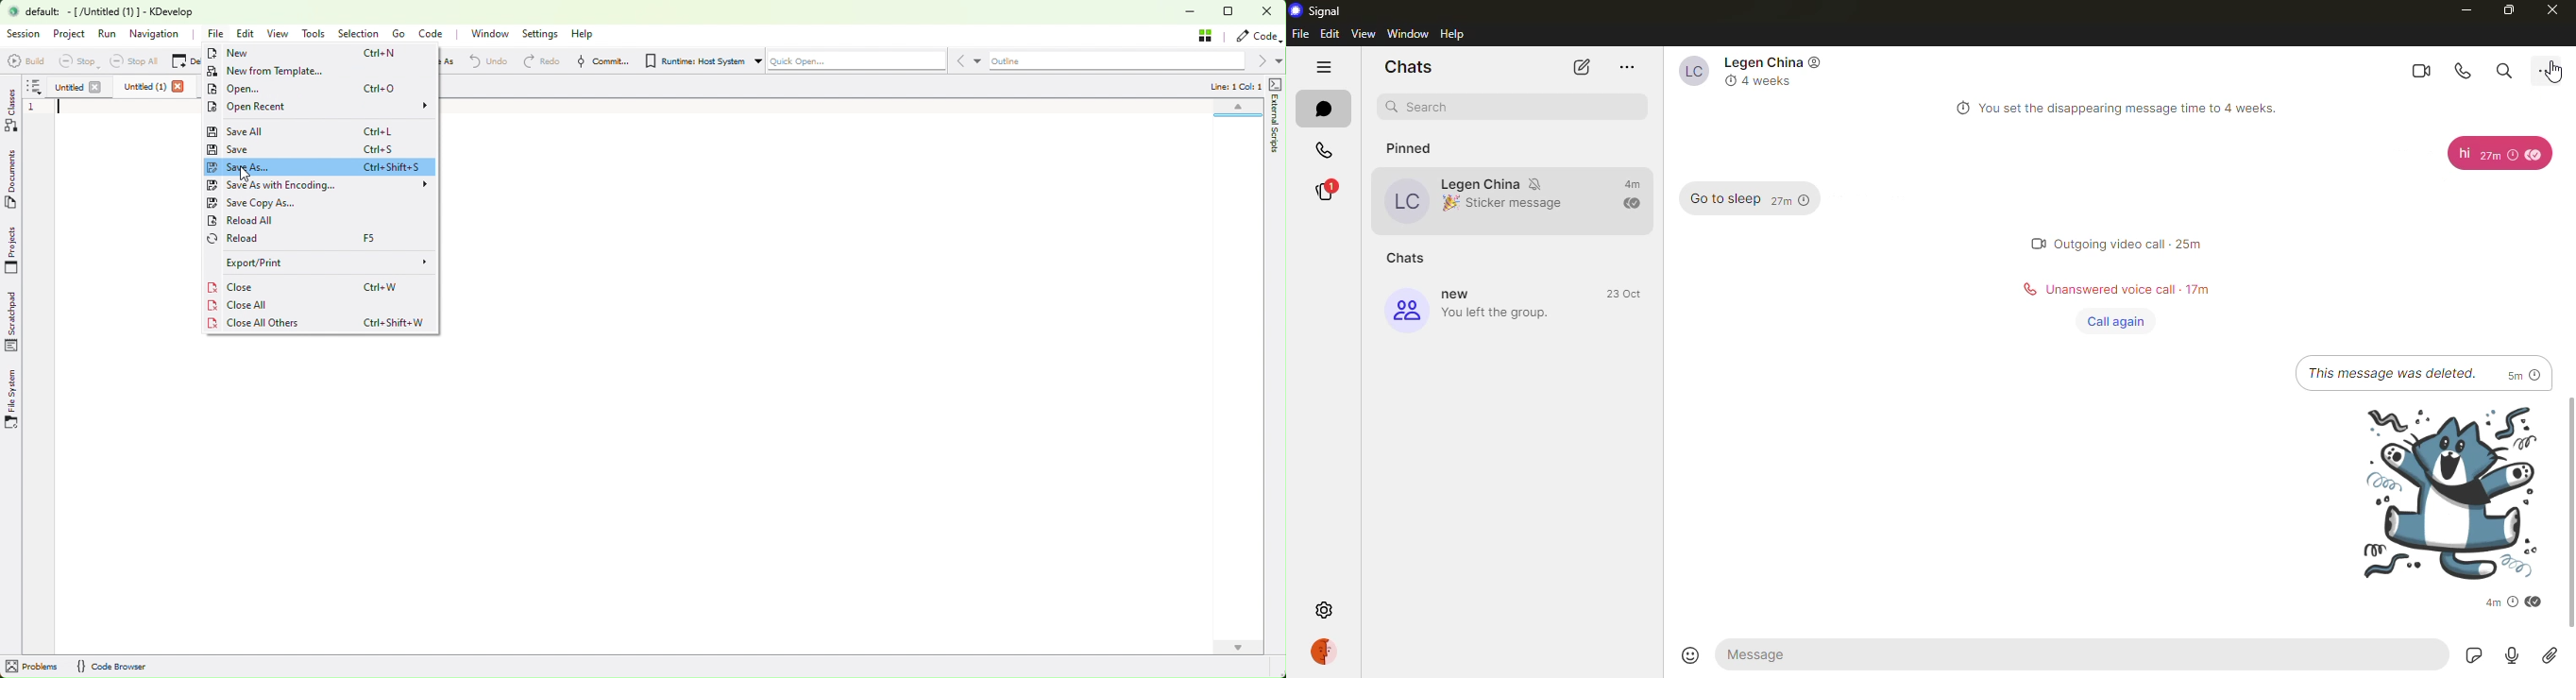 The width and height of the screenshot is (2576, 700). What do you see at coordinates (1421, 144) in the screenshot?
I see `pinned` at bounding box center [1421, 144].